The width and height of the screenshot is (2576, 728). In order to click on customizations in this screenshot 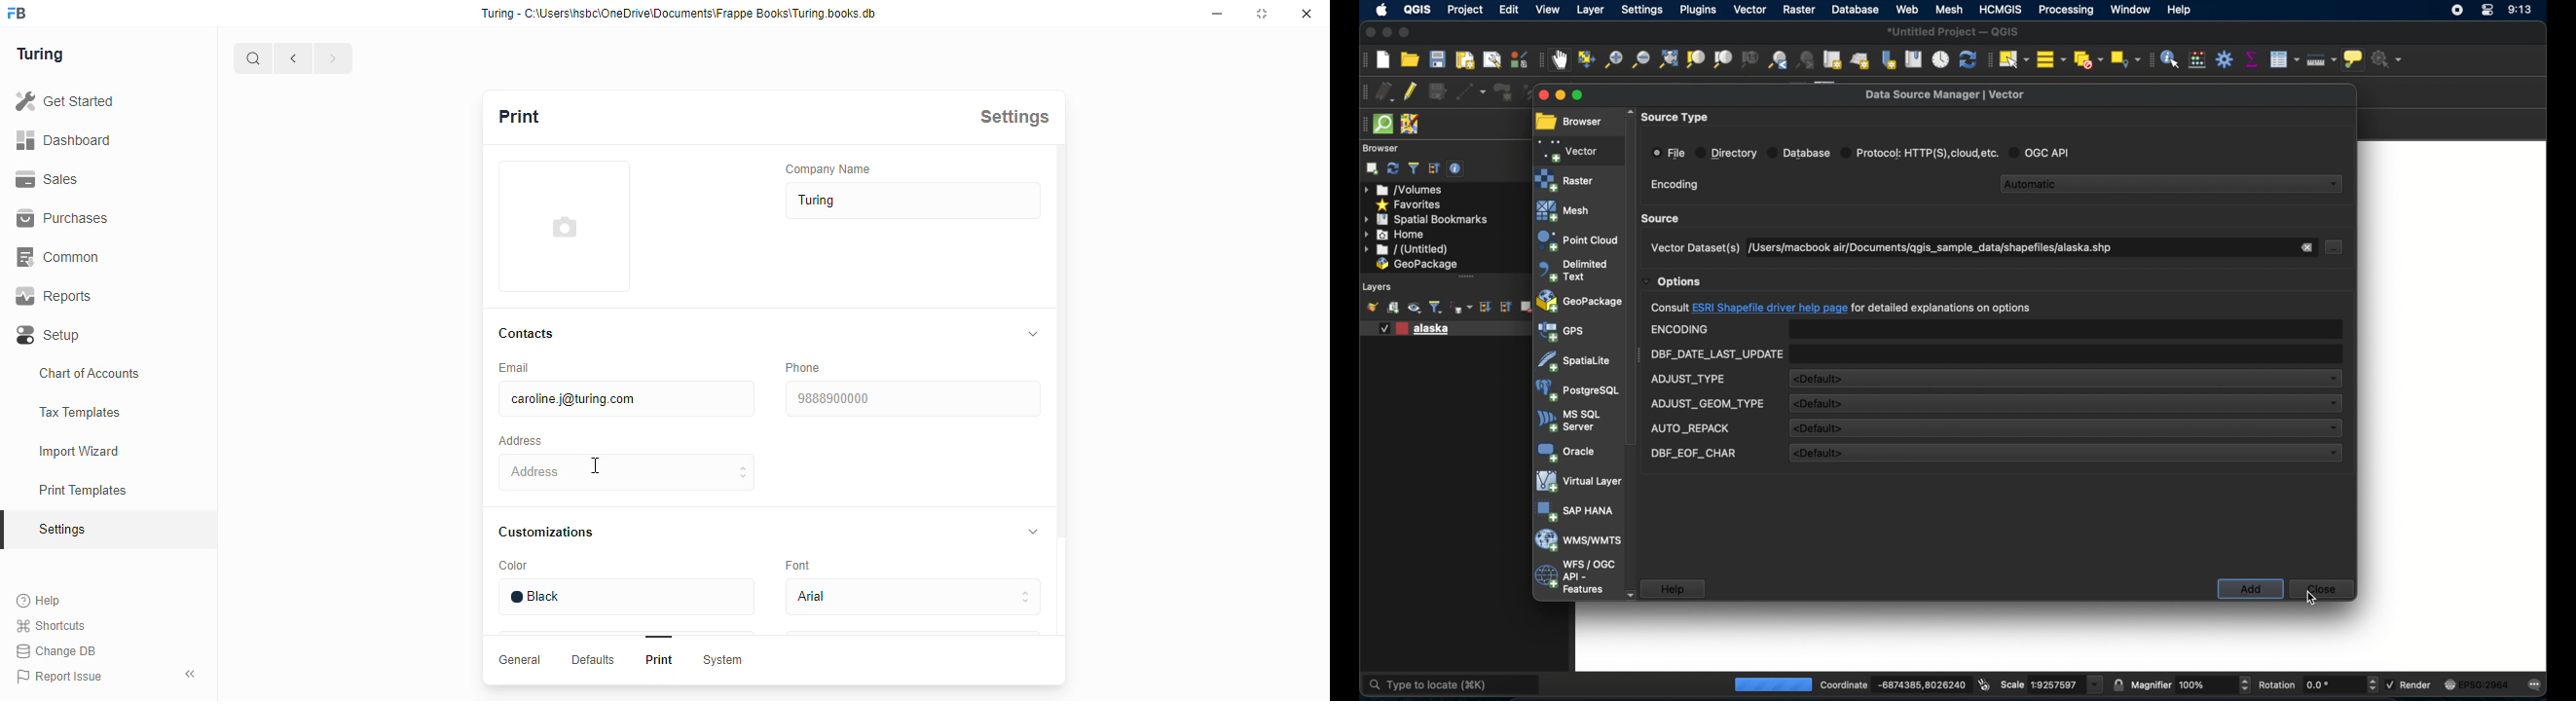, I will do `click(545, 533)`.